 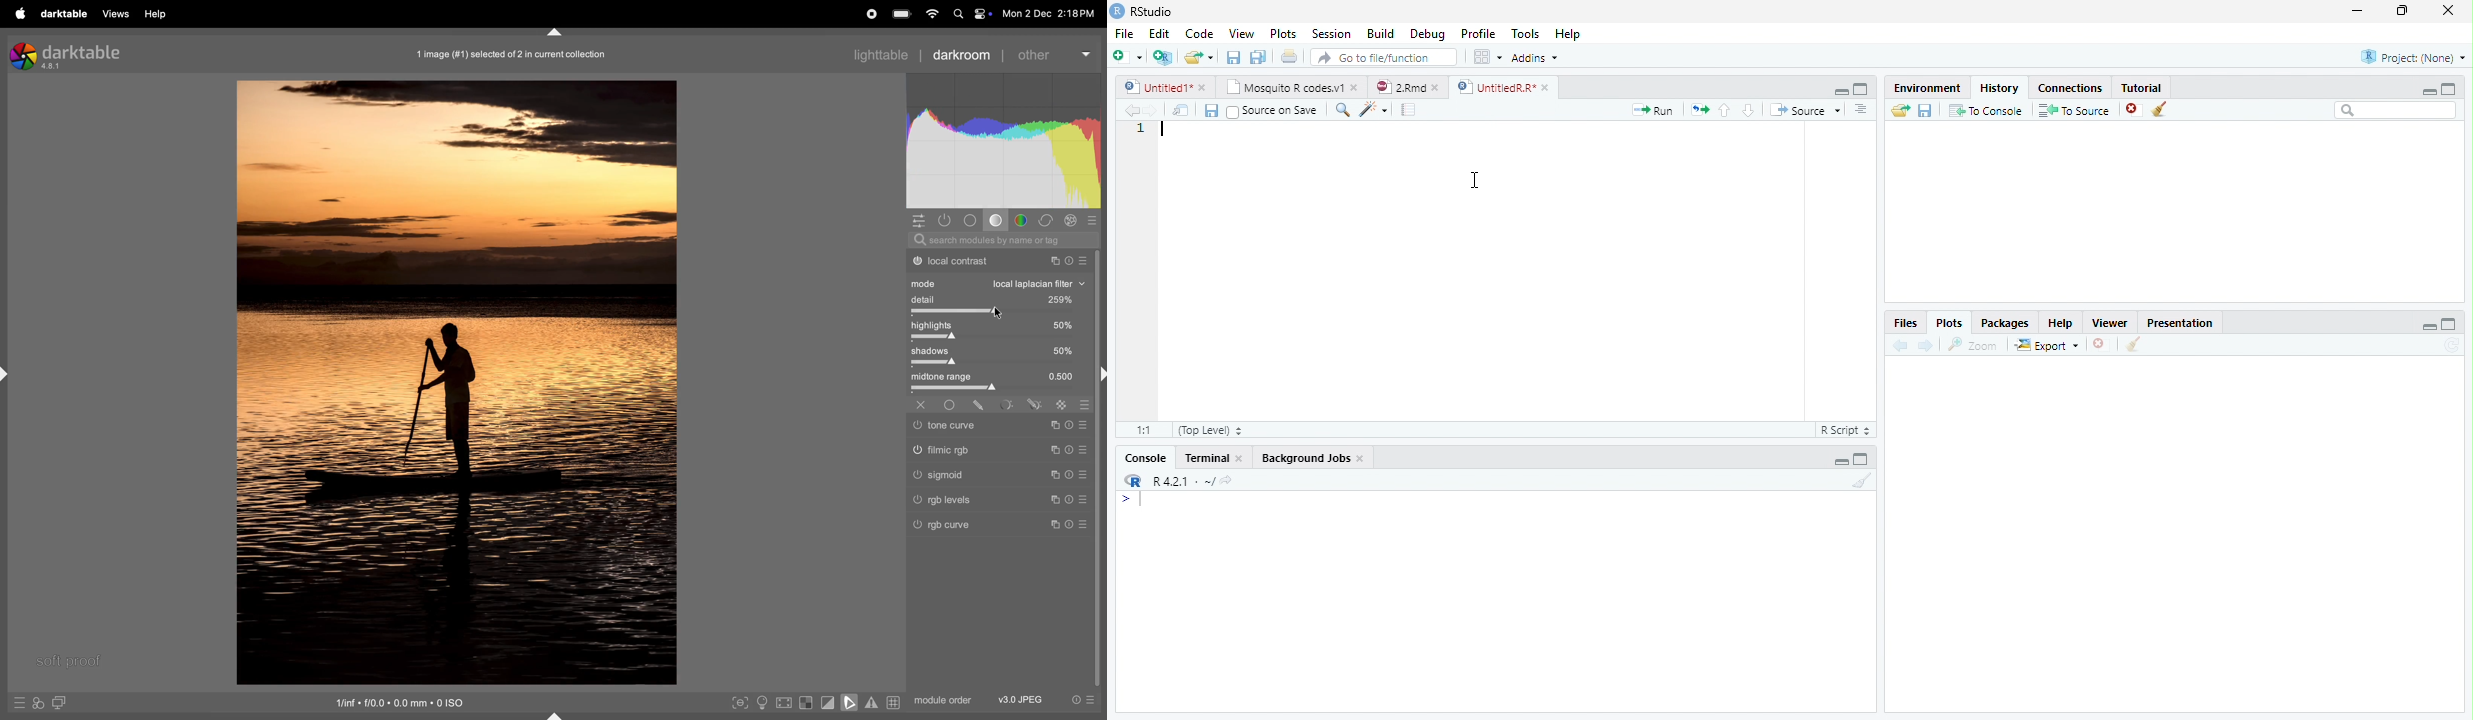 What do you see at coordinates (1339, 109) in the screenshot?
I see `search` at bounding box center [1339, 109].